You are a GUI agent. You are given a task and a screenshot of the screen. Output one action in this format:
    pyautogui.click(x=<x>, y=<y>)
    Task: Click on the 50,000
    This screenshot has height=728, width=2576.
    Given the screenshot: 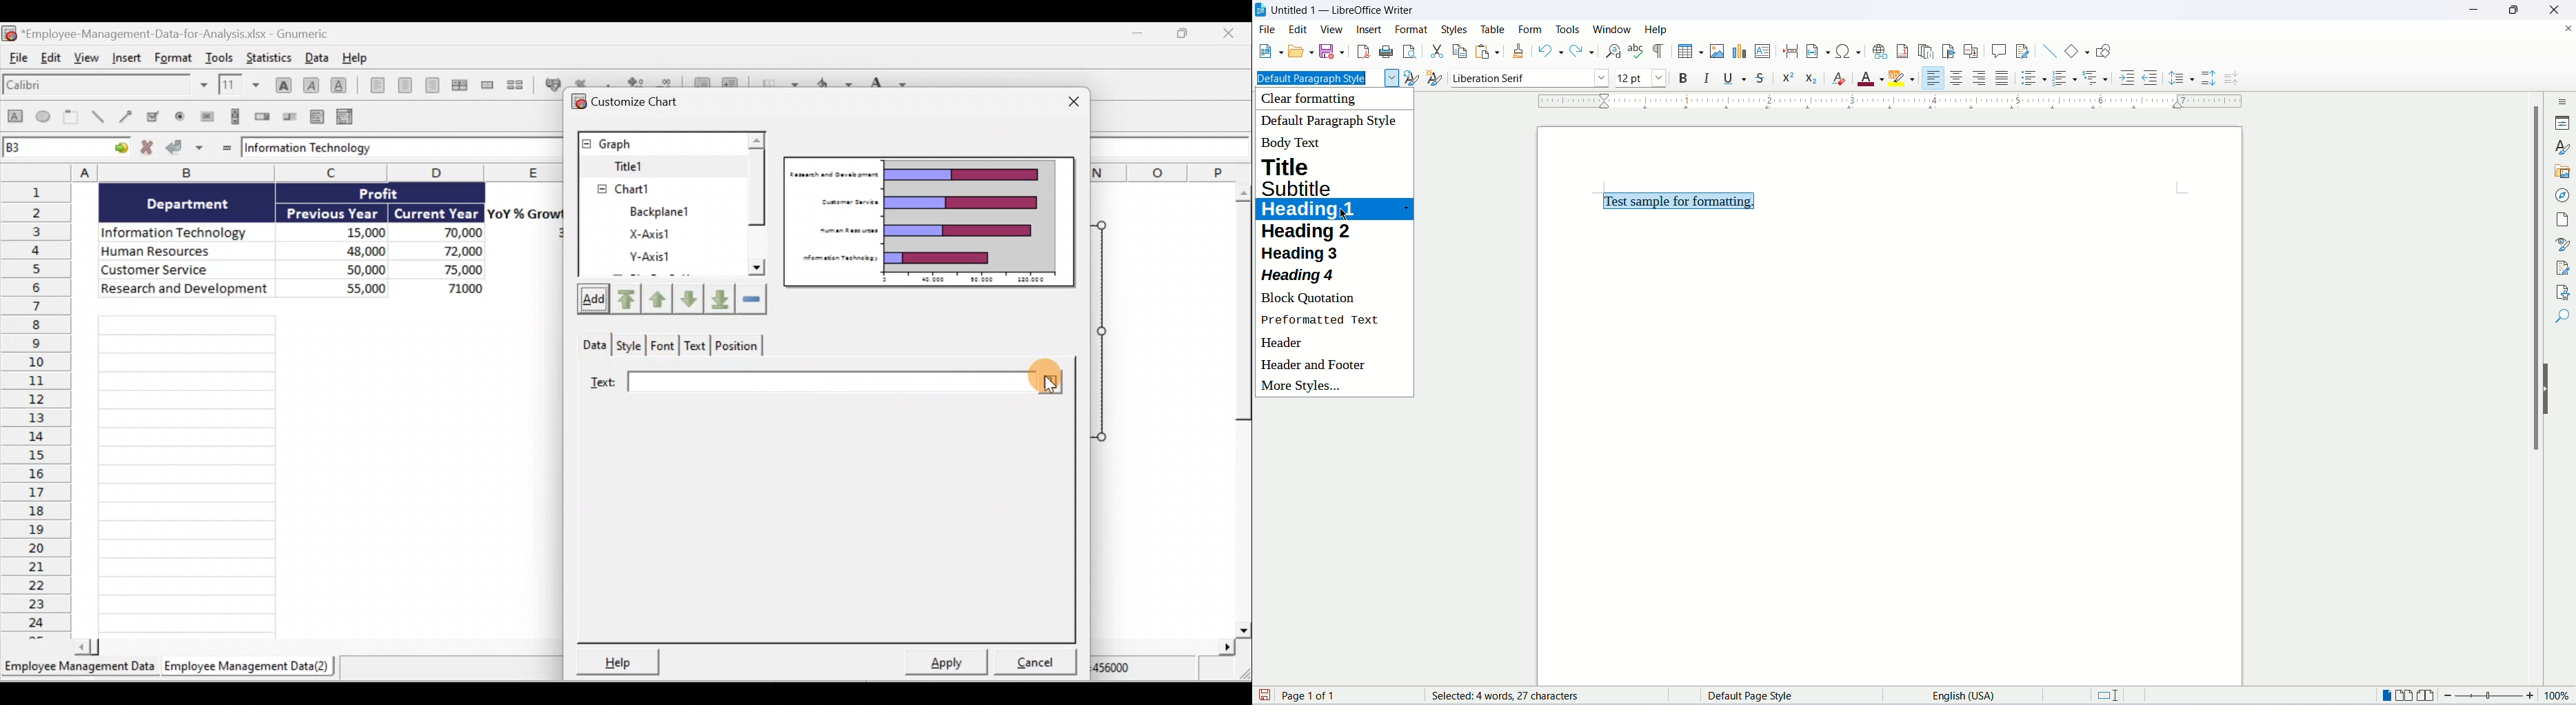 What is the action you would take?
    pyautogui.click(x=352, y=268)
    